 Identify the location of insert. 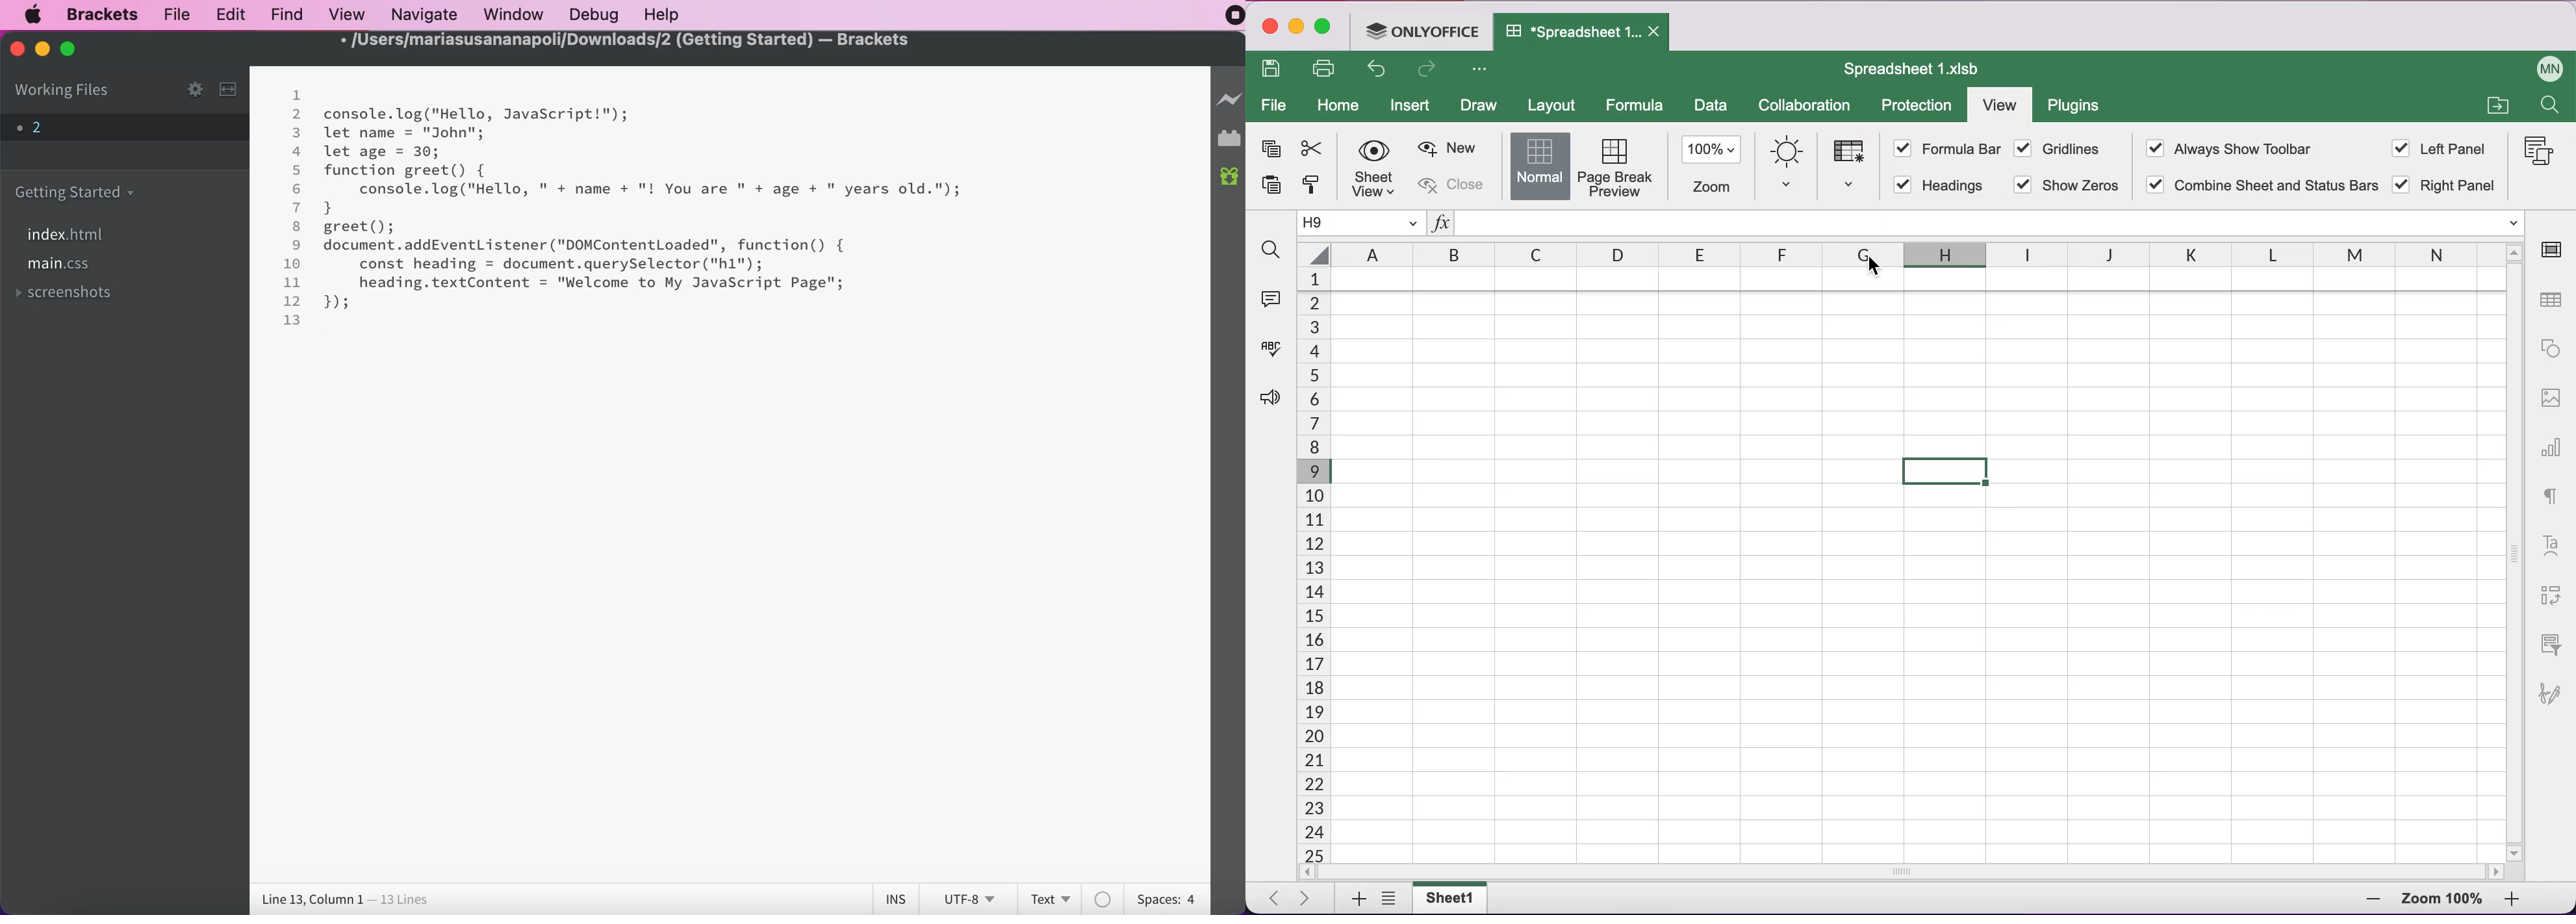
(1412, 107).